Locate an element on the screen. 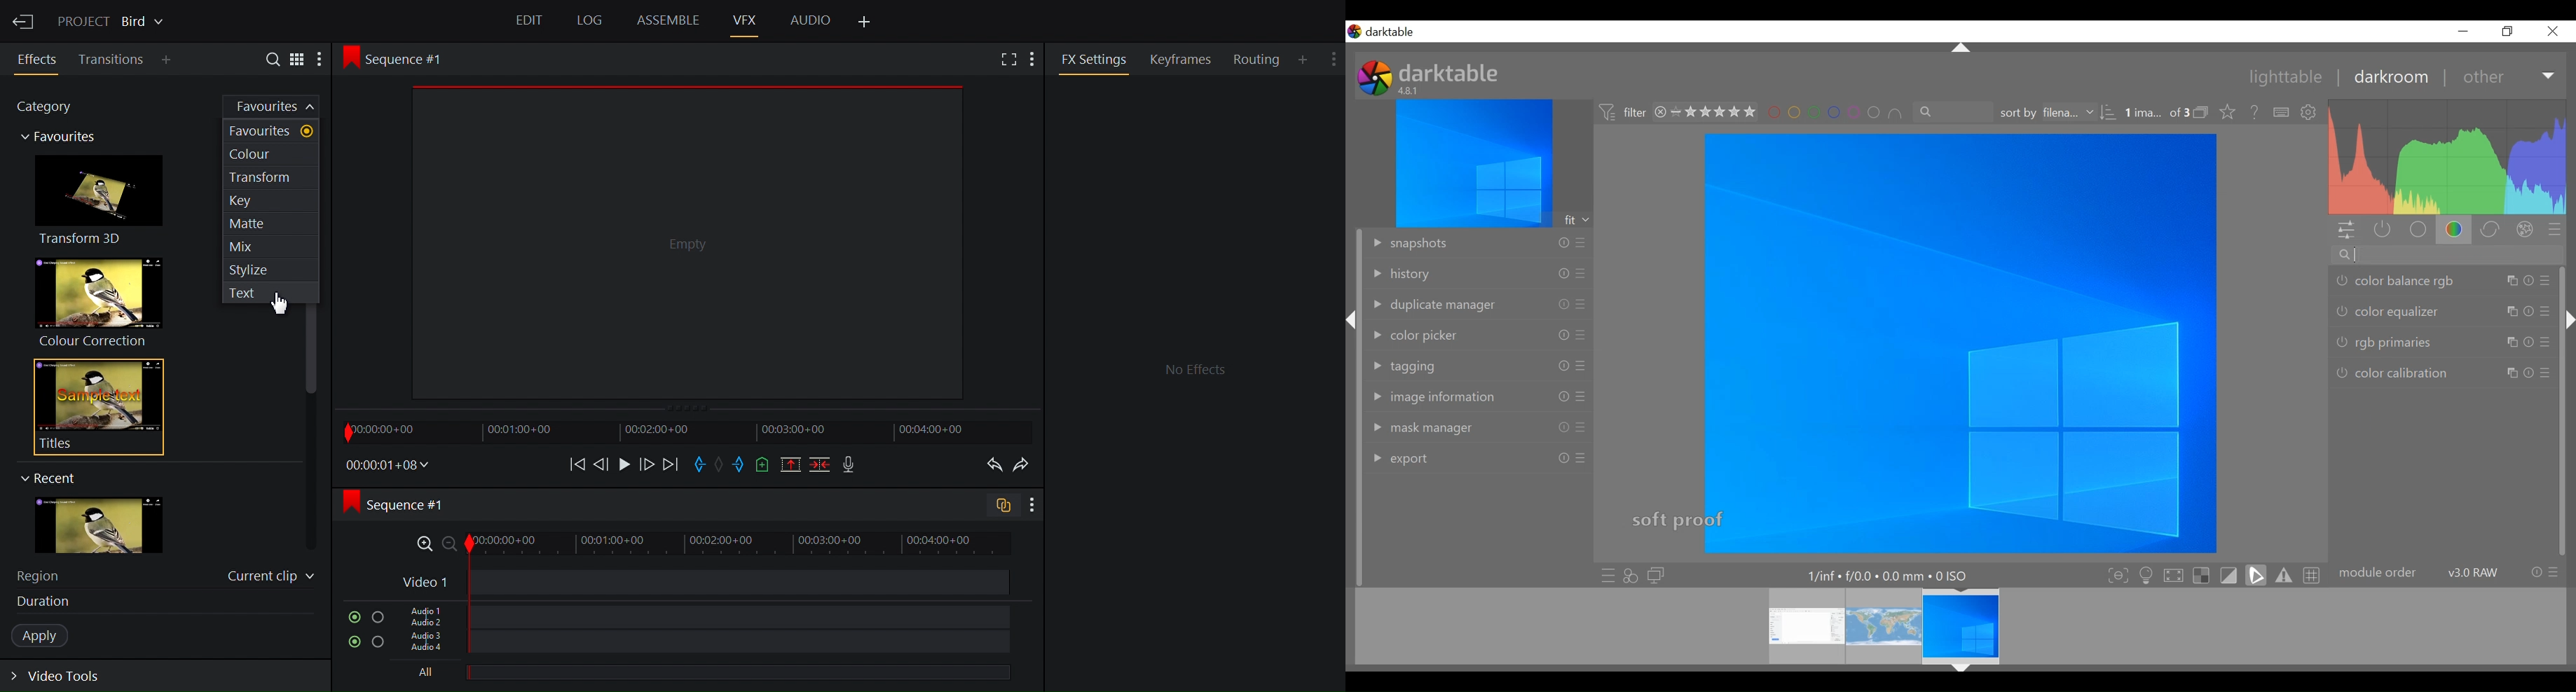  toggle indication of raw overexposure is located at coordinates (2201, 574).